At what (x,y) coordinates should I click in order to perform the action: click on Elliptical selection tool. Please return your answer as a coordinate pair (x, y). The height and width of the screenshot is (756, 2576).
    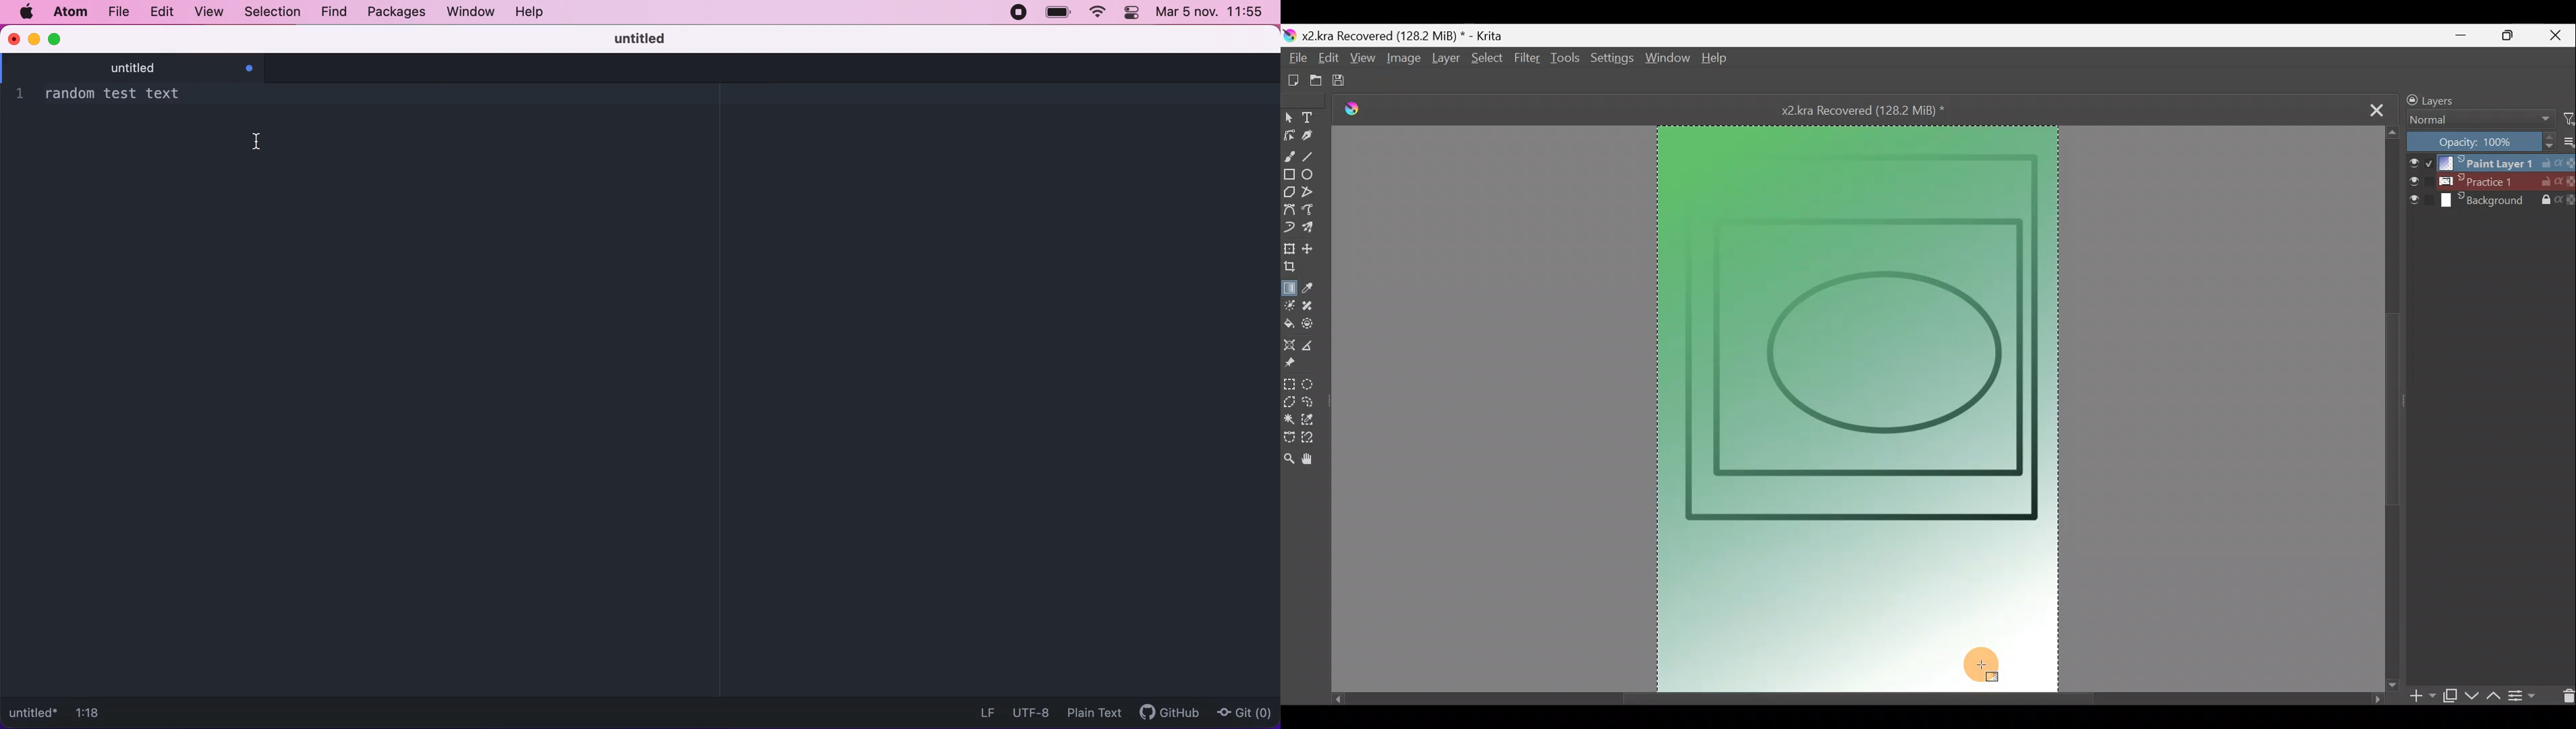
    Looking at the image, I should click on (1312, 386).